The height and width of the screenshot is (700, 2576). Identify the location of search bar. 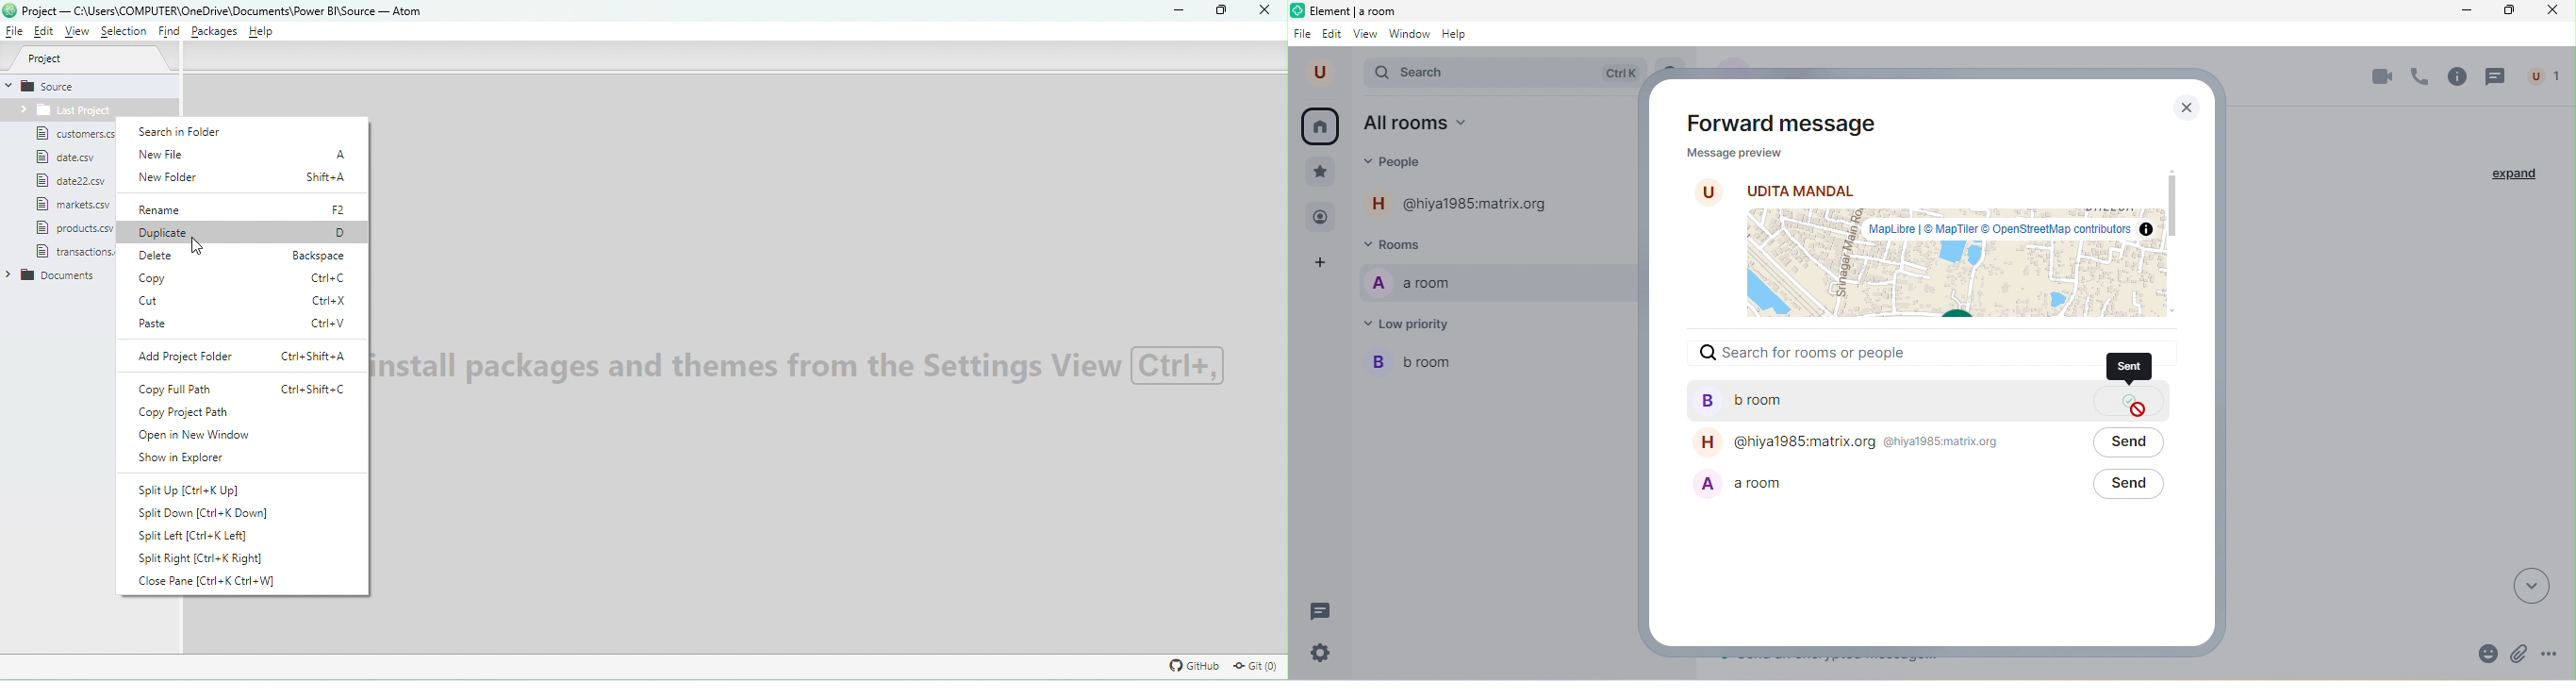
(1507, 73).